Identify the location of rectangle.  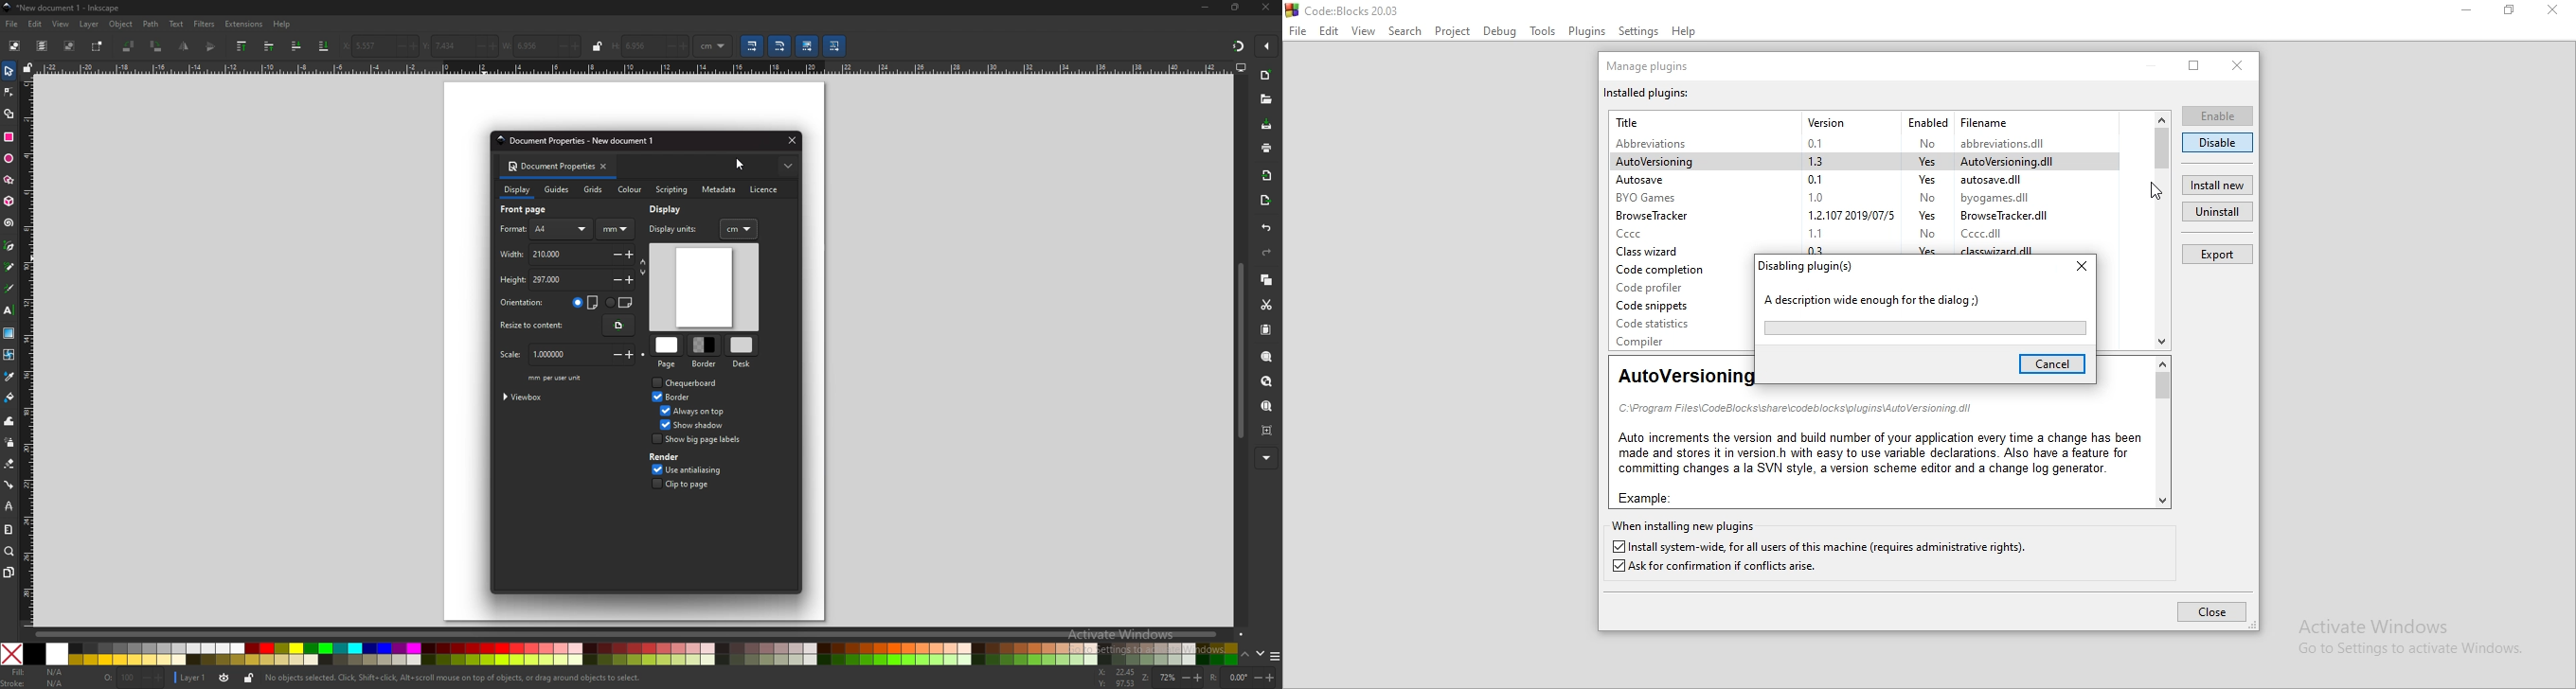
(9, 137).